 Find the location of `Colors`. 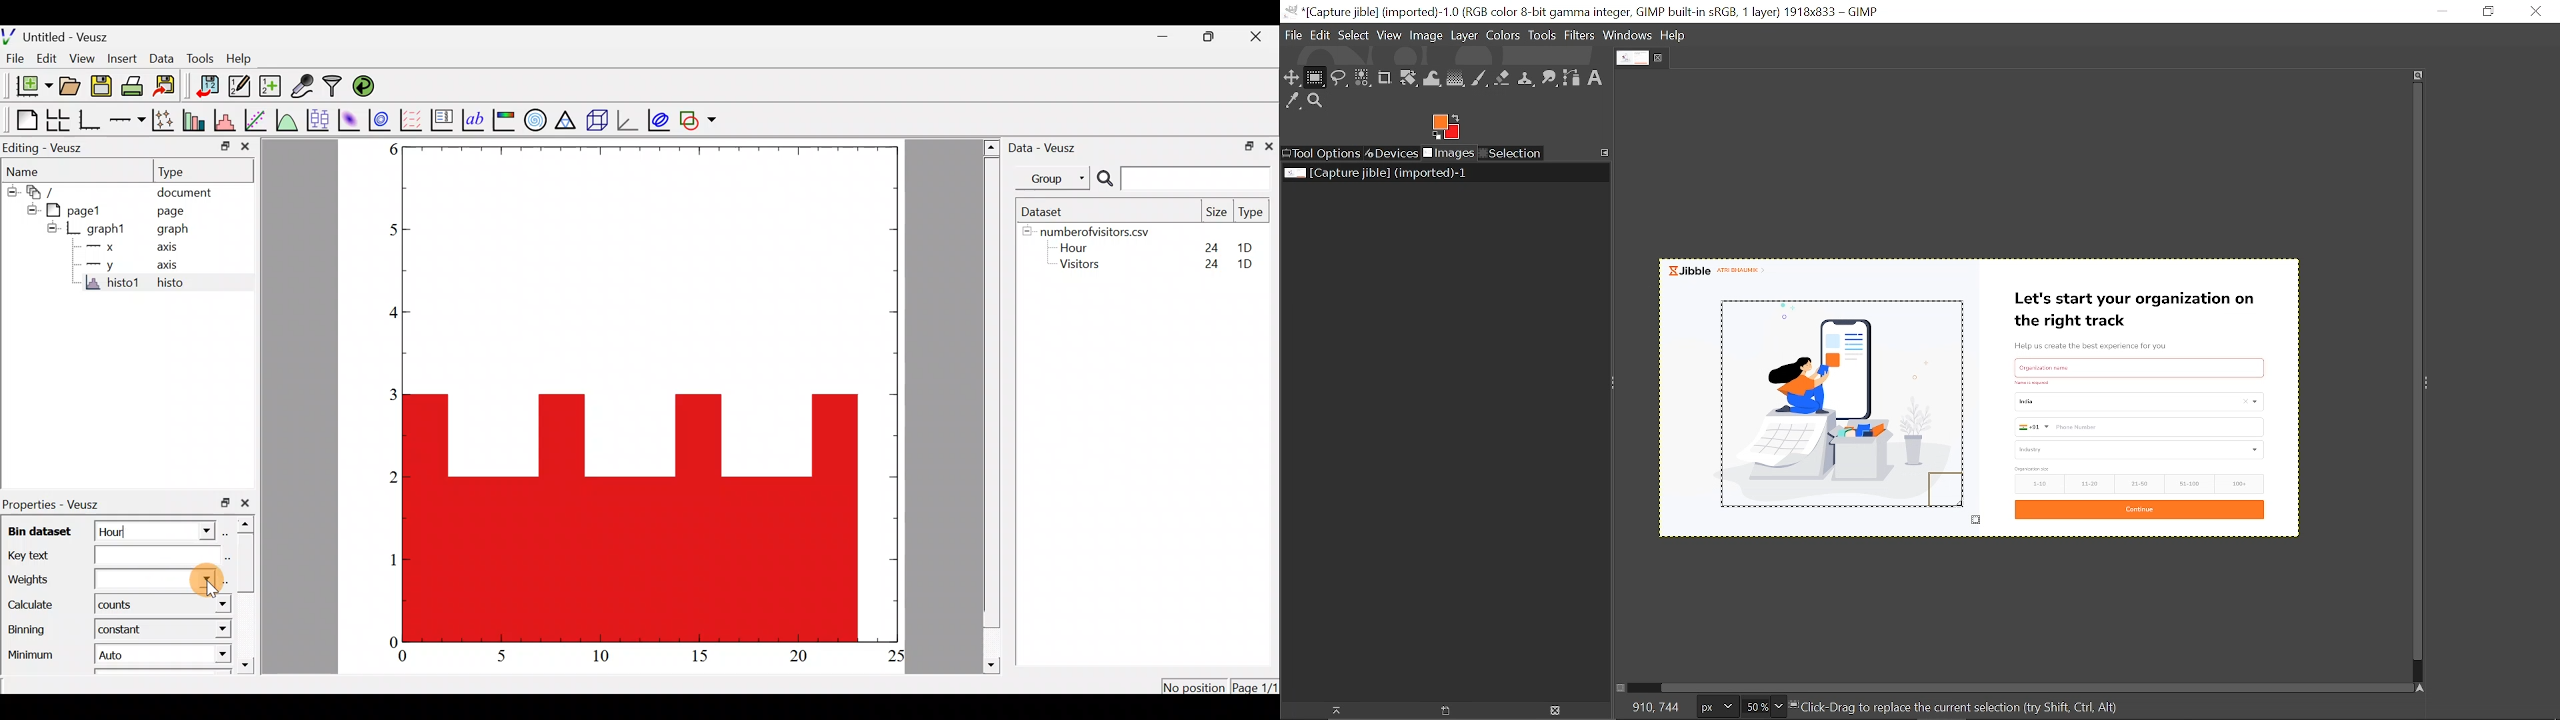

Colors is located at coordinates (1504, 36).